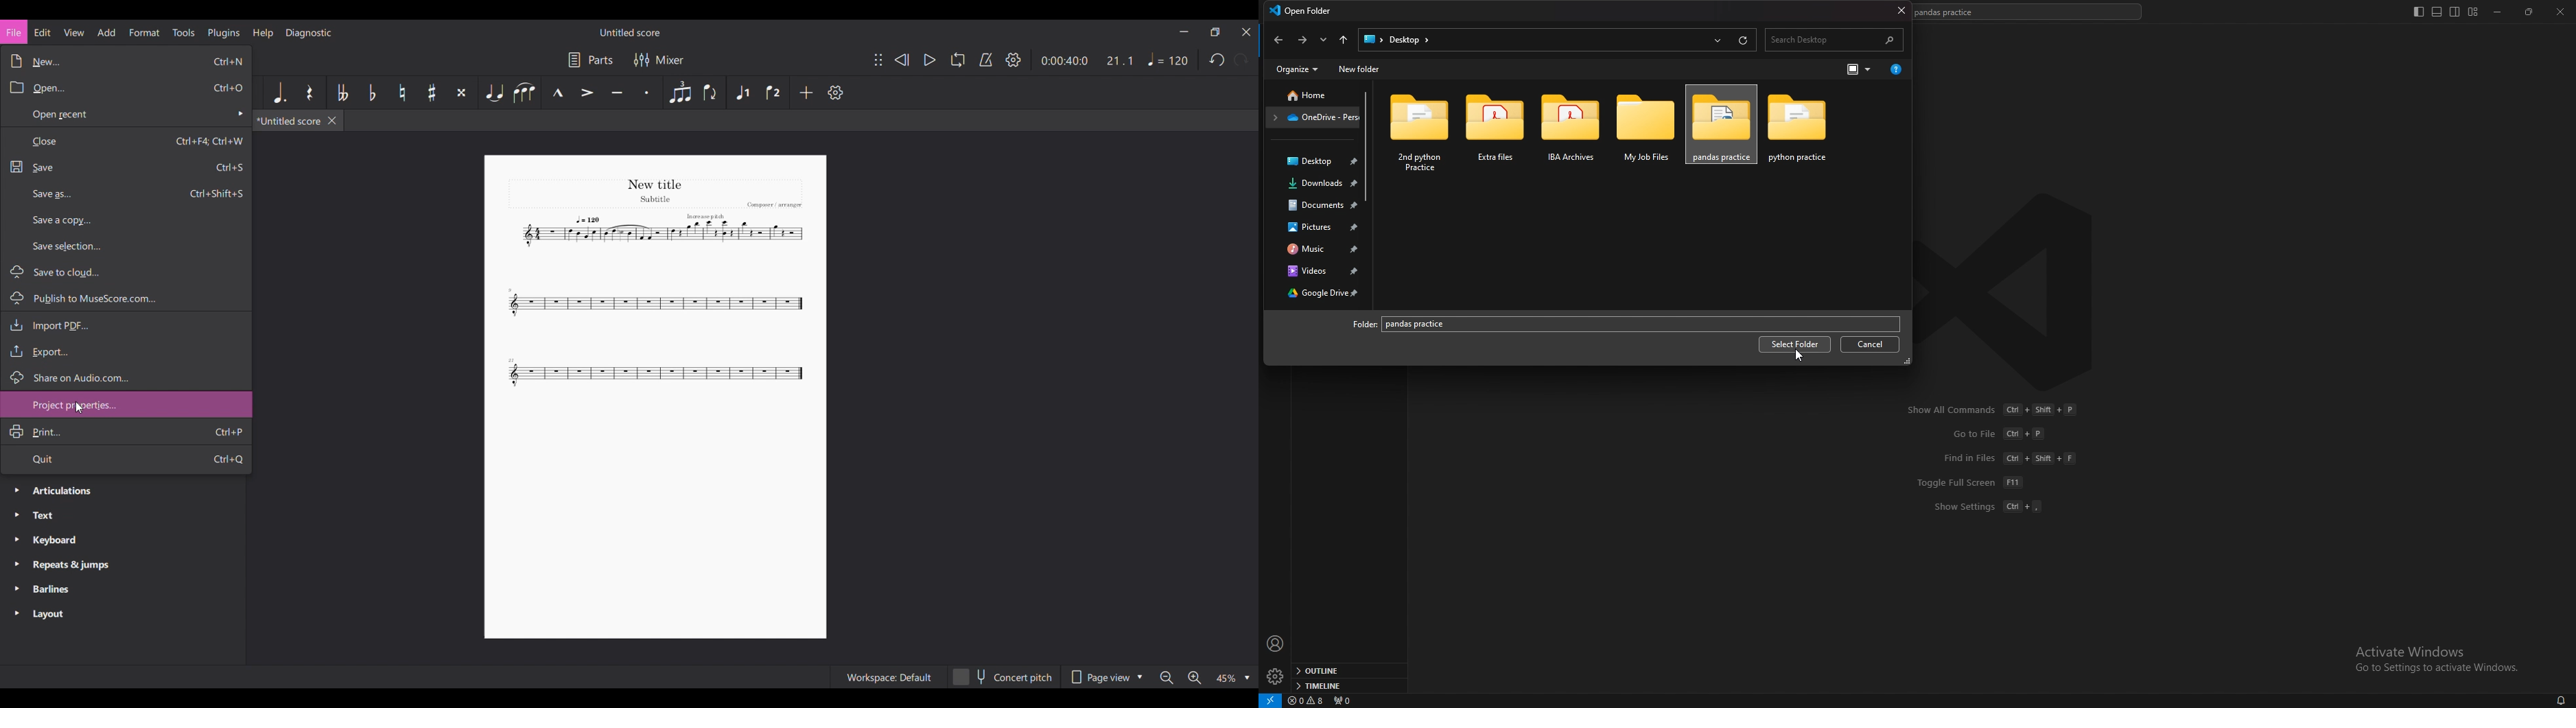  Describe the element at coordinates (1361, 68) in the screenshot. I see `new folder` at that location.